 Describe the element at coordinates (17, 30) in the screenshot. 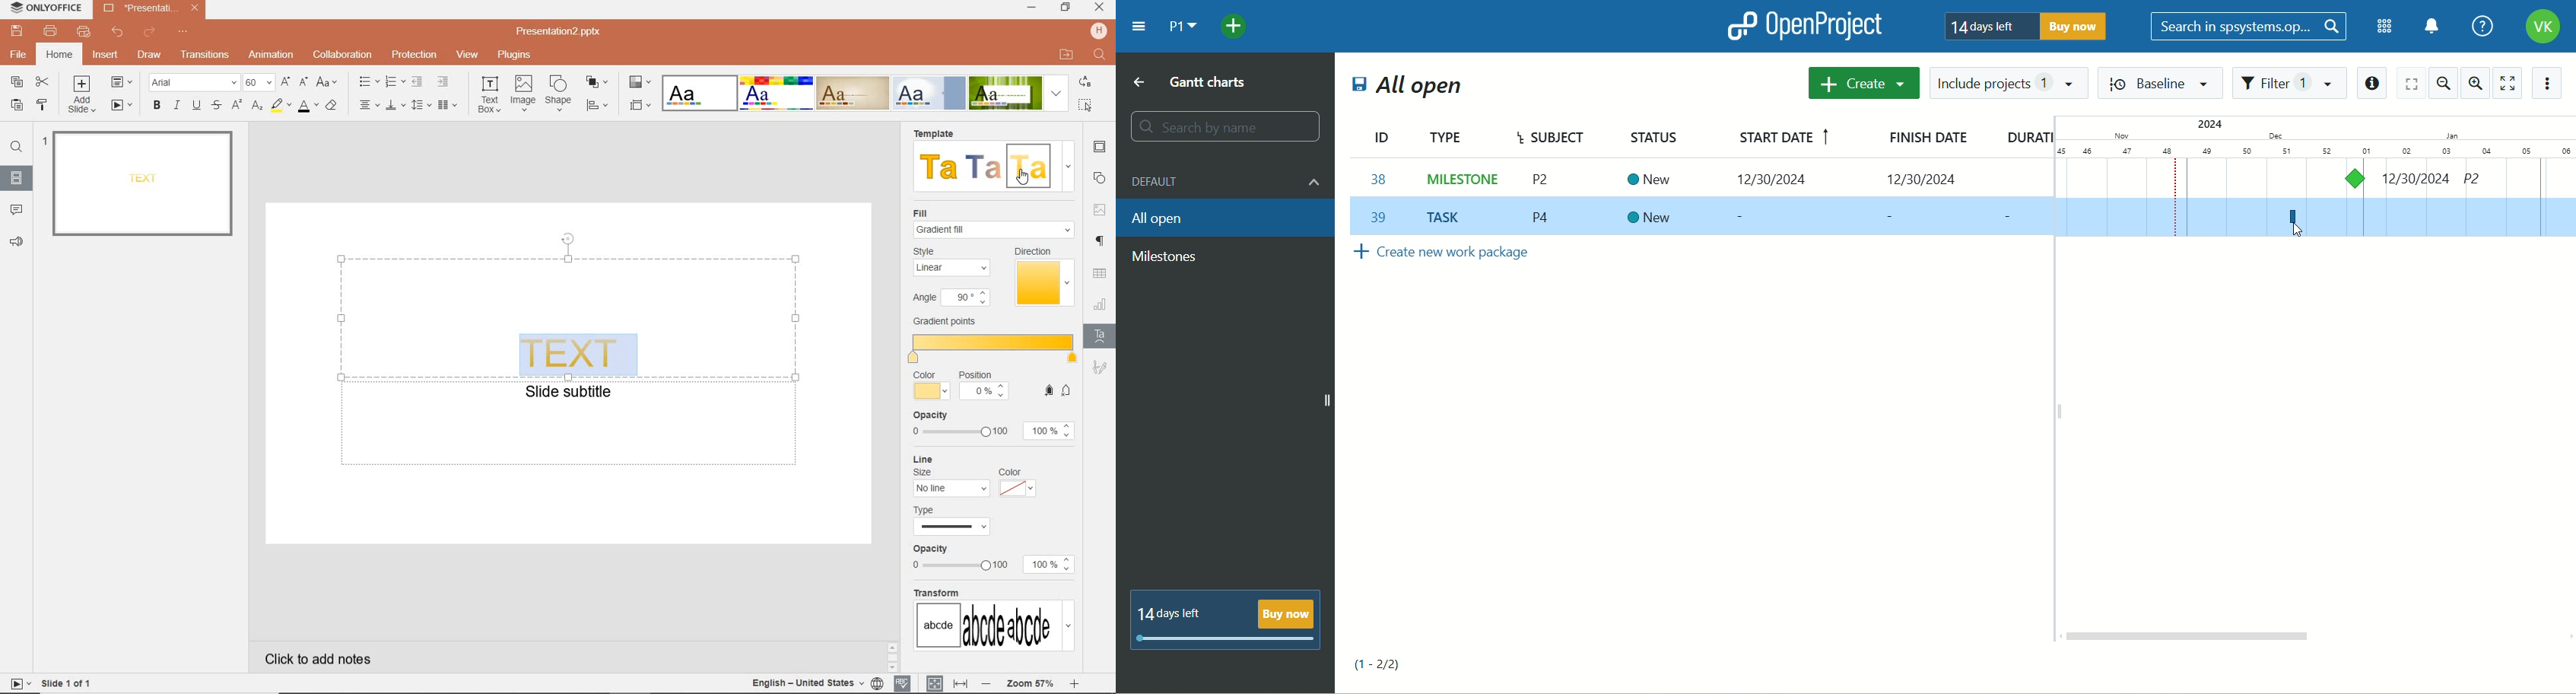

I see `SAVE` at that location.